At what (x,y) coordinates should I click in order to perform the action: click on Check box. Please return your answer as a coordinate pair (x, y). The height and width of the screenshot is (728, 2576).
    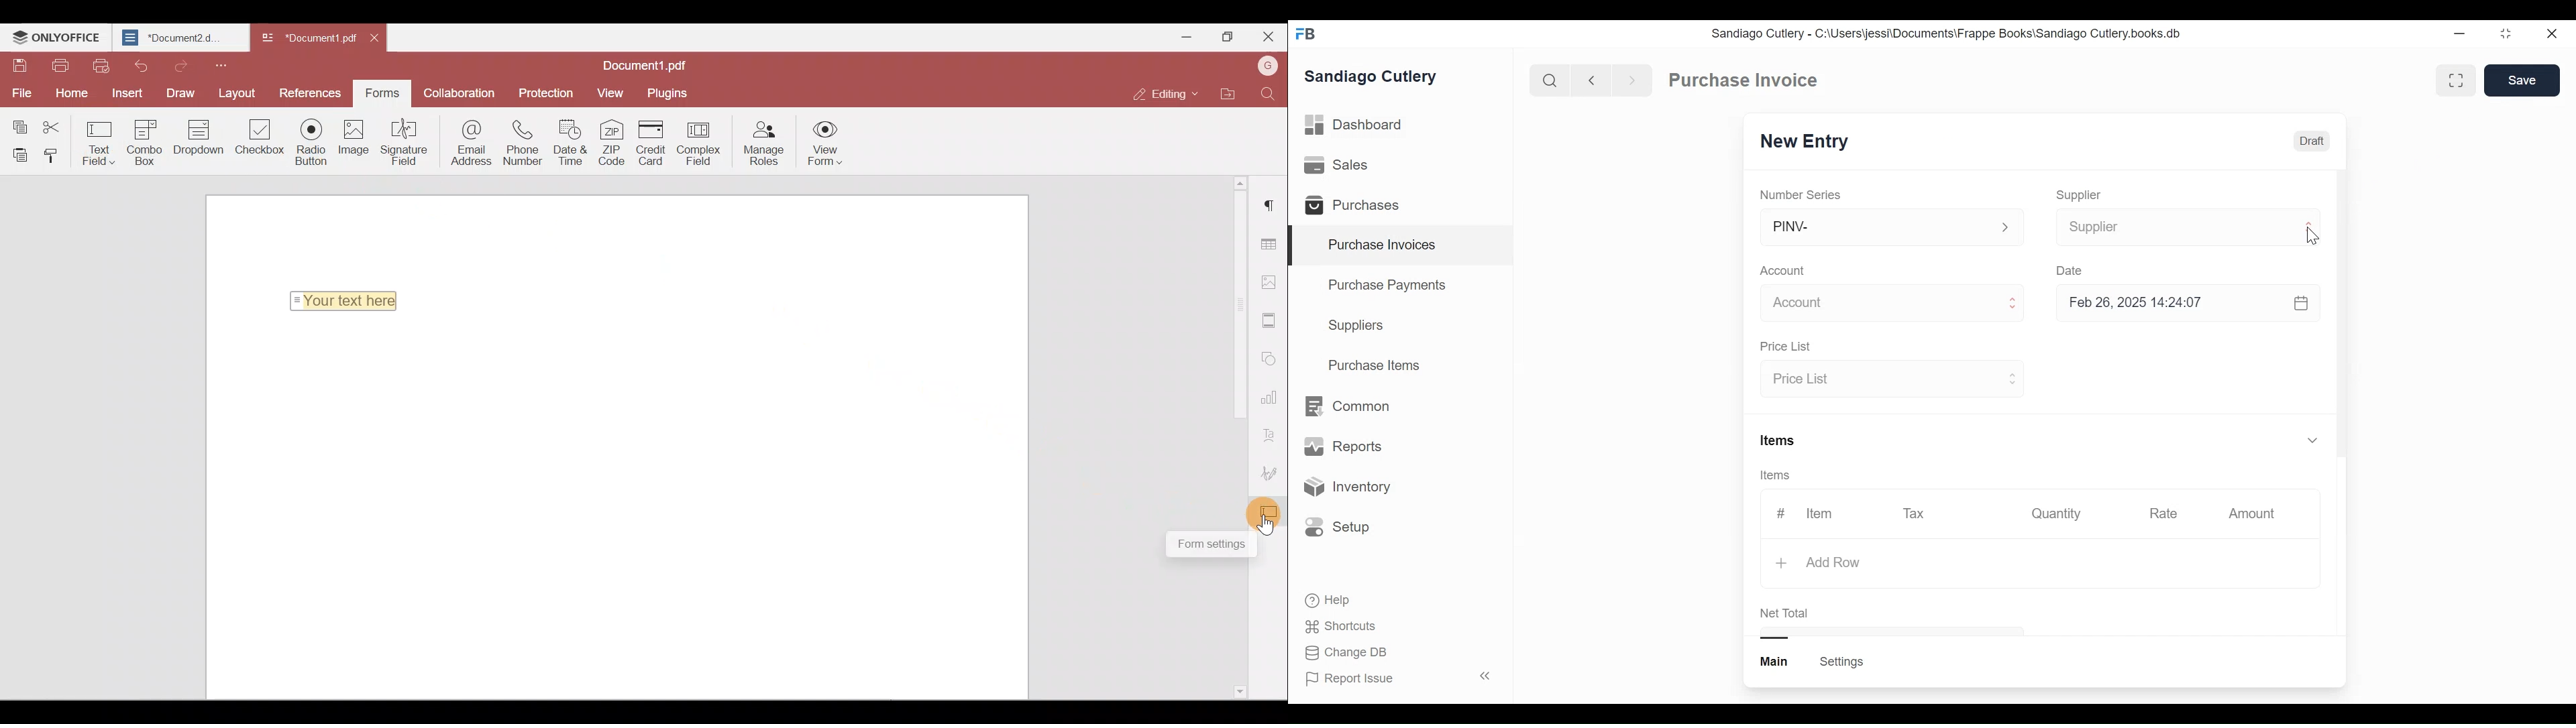
    Looking at the image, I should click on (258, 138).